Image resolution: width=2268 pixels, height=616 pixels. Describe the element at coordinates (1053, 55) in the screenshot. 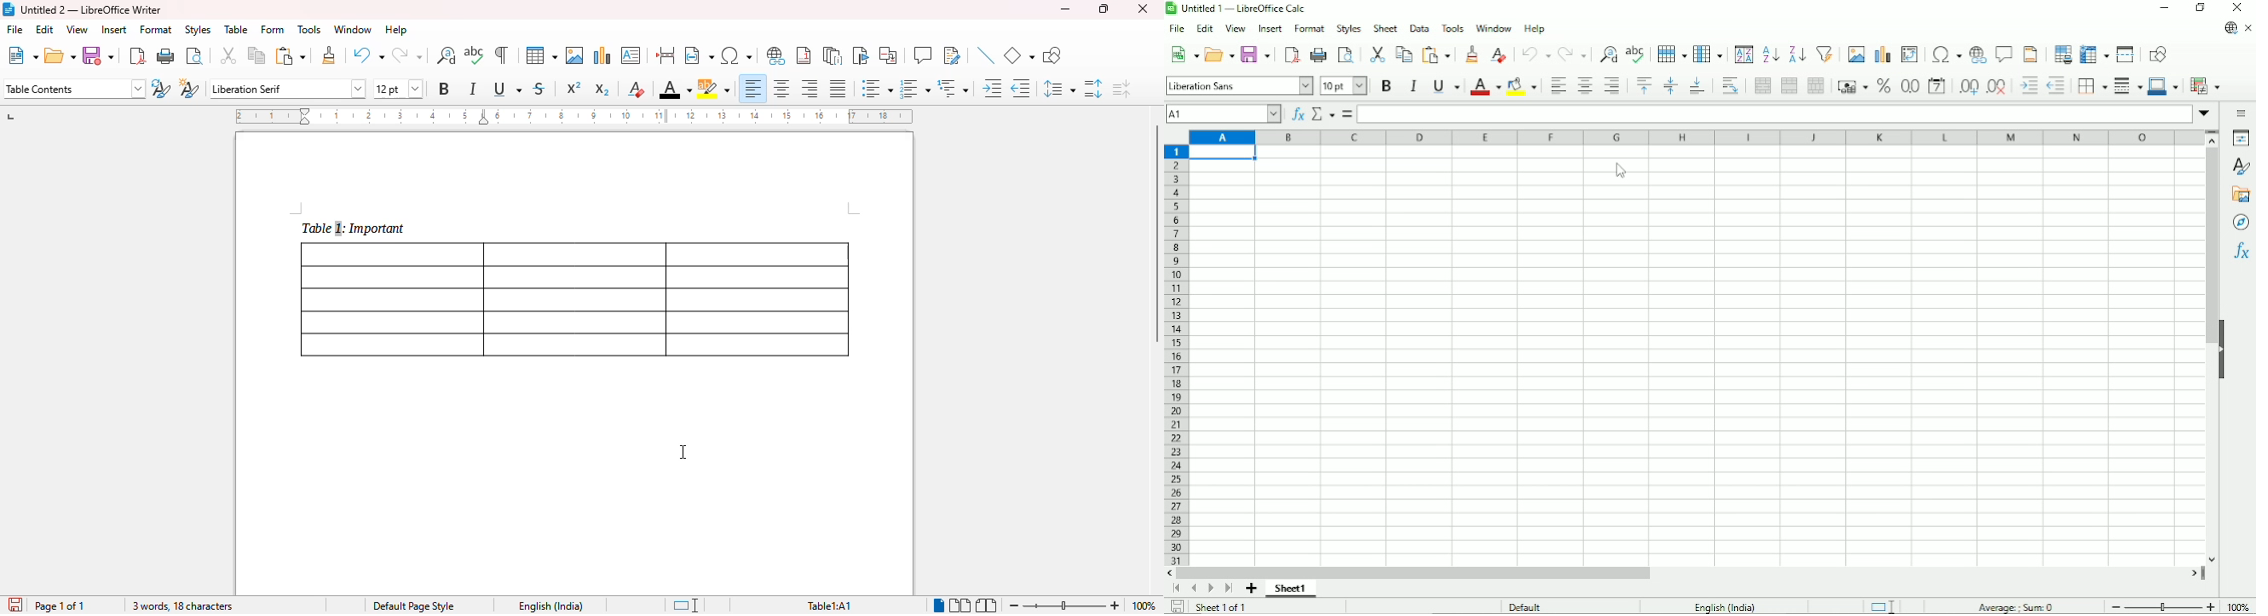

I see `show draw functions` at that location.